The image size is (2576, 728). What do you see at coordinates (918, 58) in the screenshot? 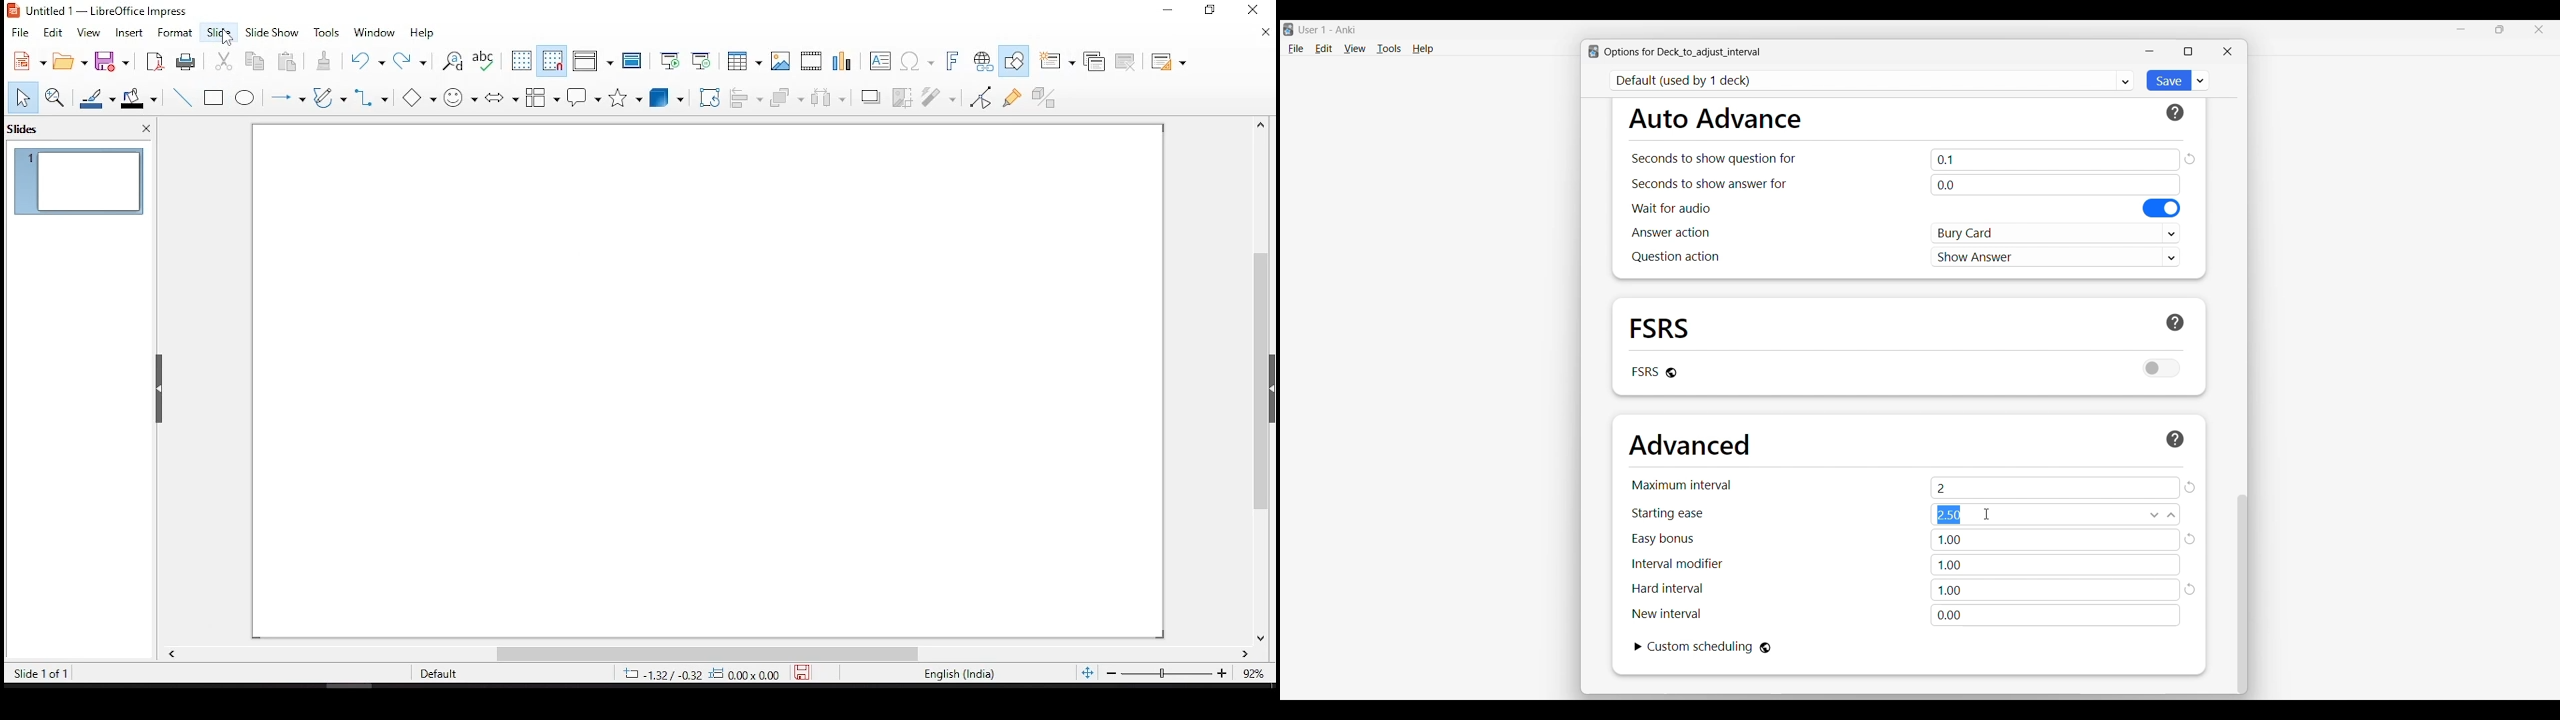
I see `insert special characters` at bounding box center [918, 58].